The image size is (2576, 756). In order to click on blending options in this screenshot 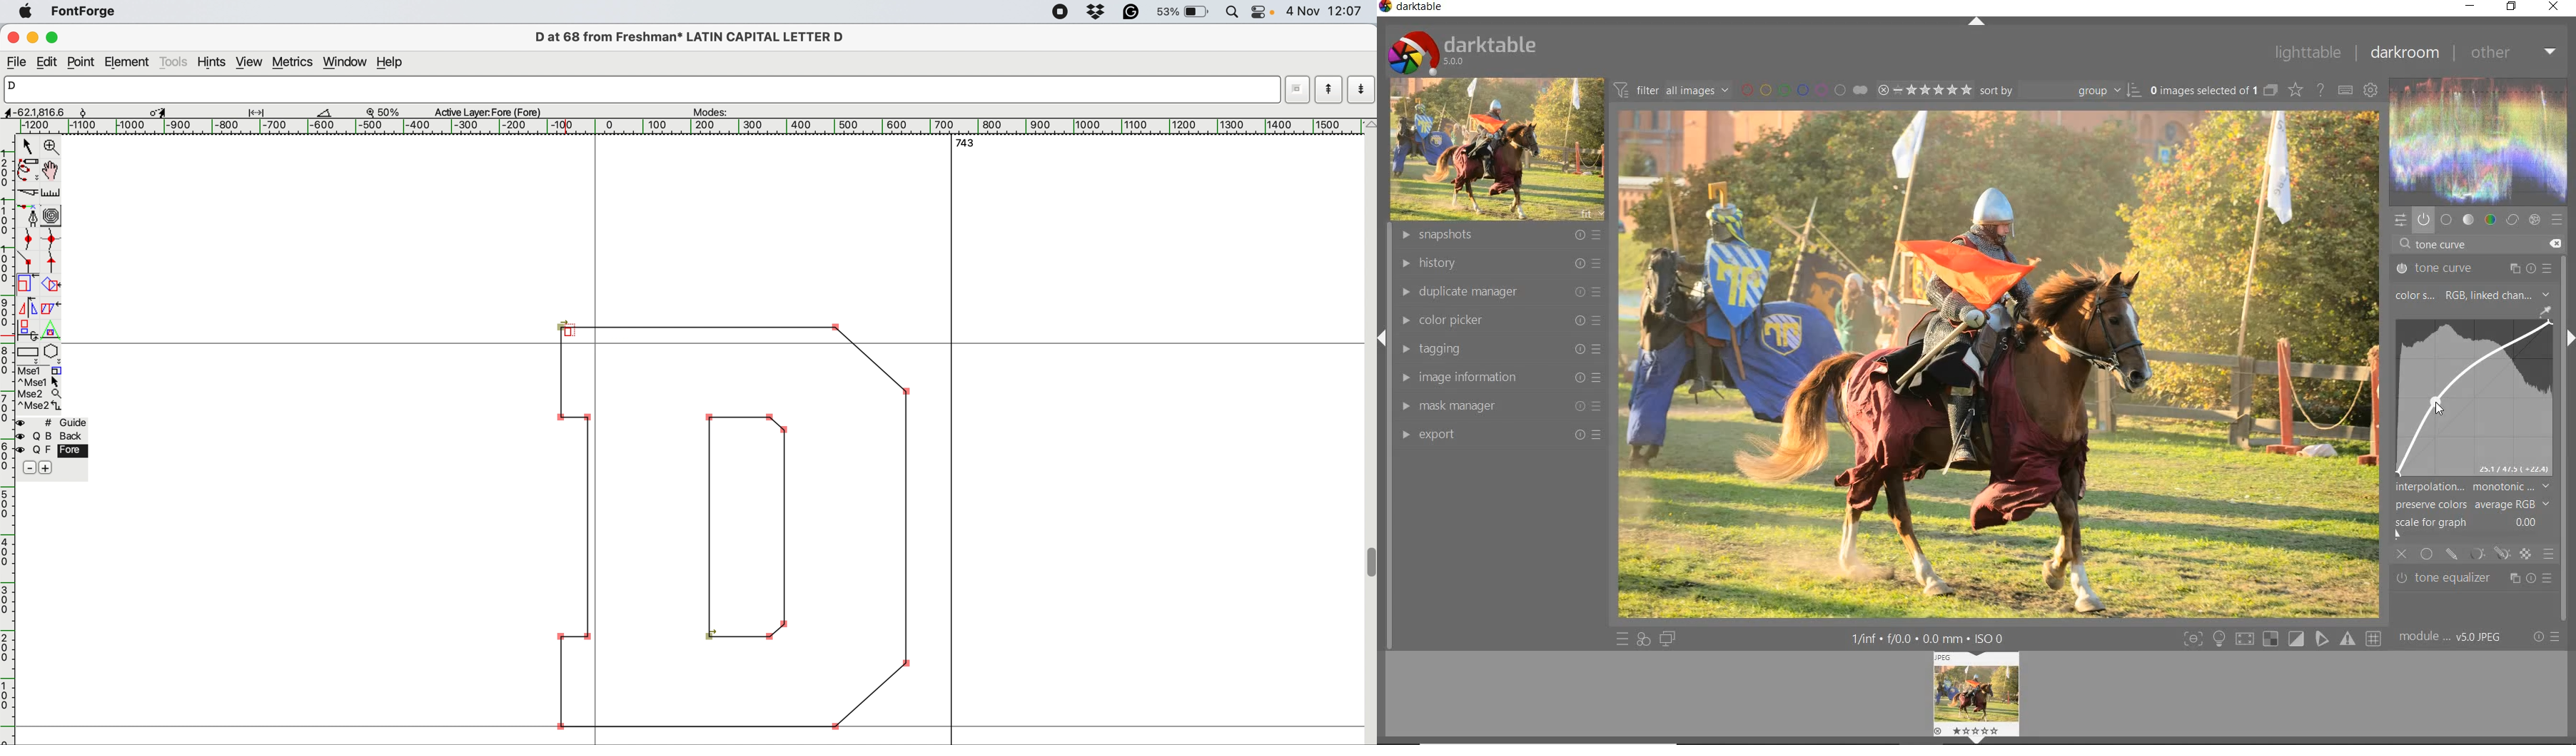, I will do `click(2547, 553)`.